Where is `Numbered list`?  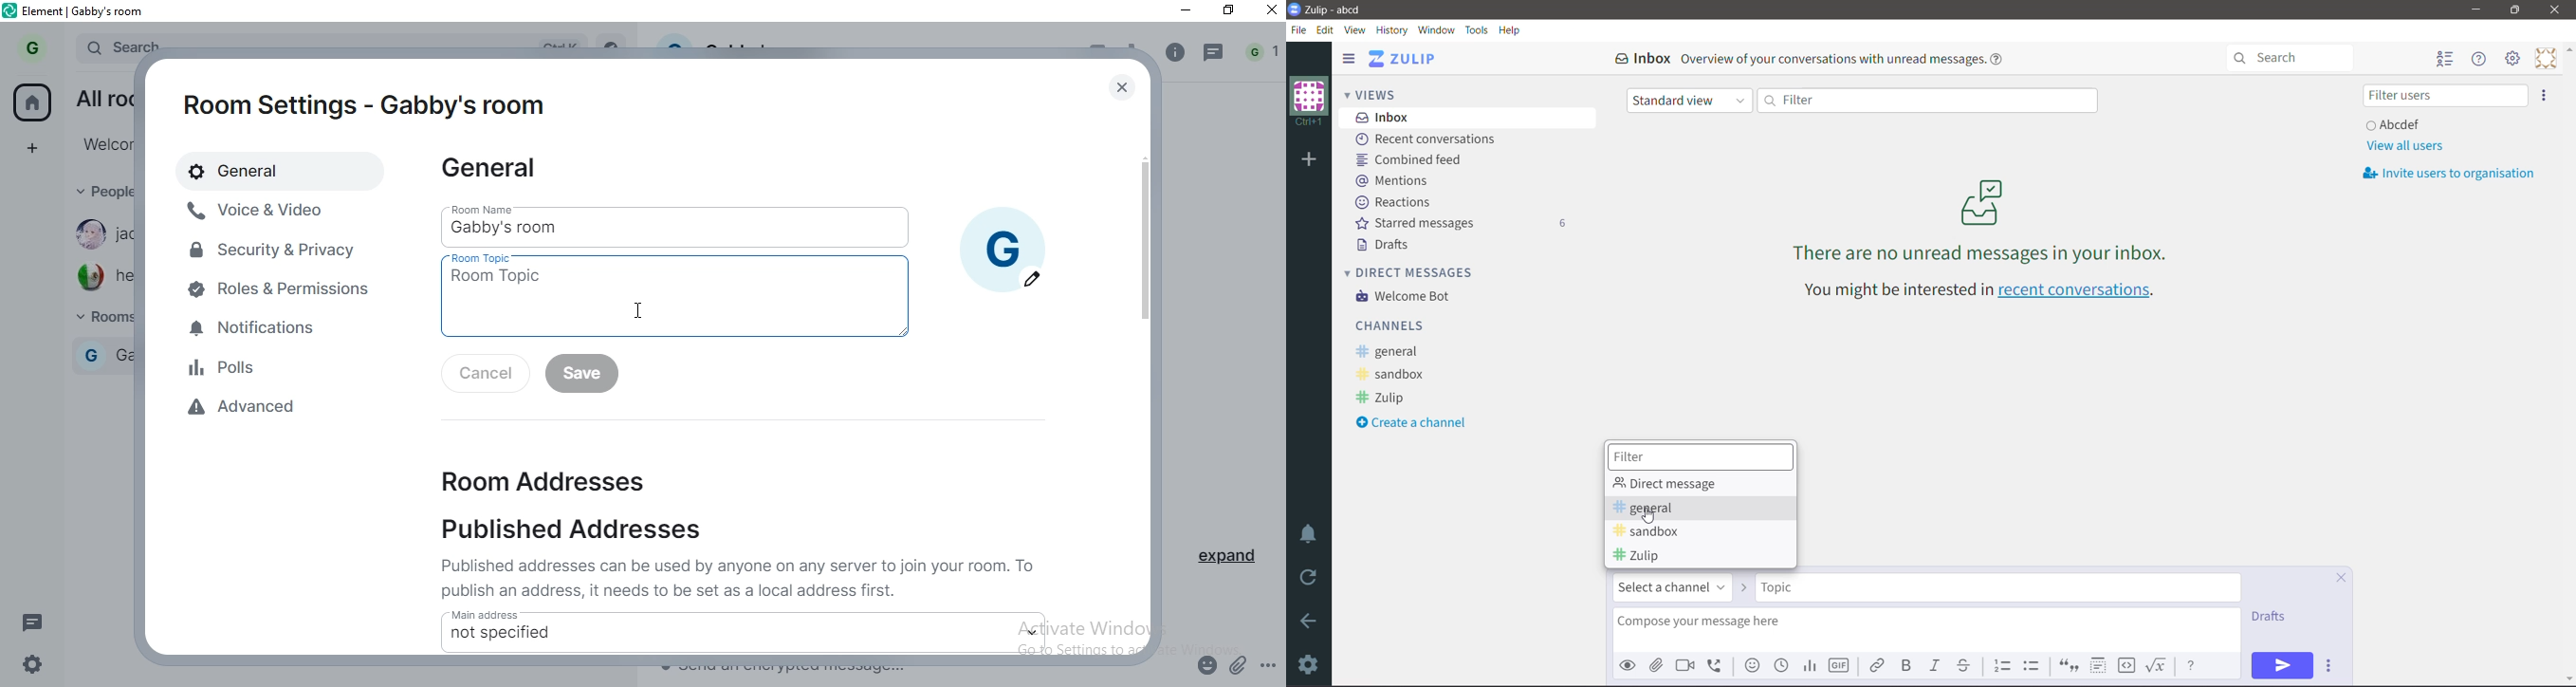
Numbered list is located at coordinates (2002, 664).